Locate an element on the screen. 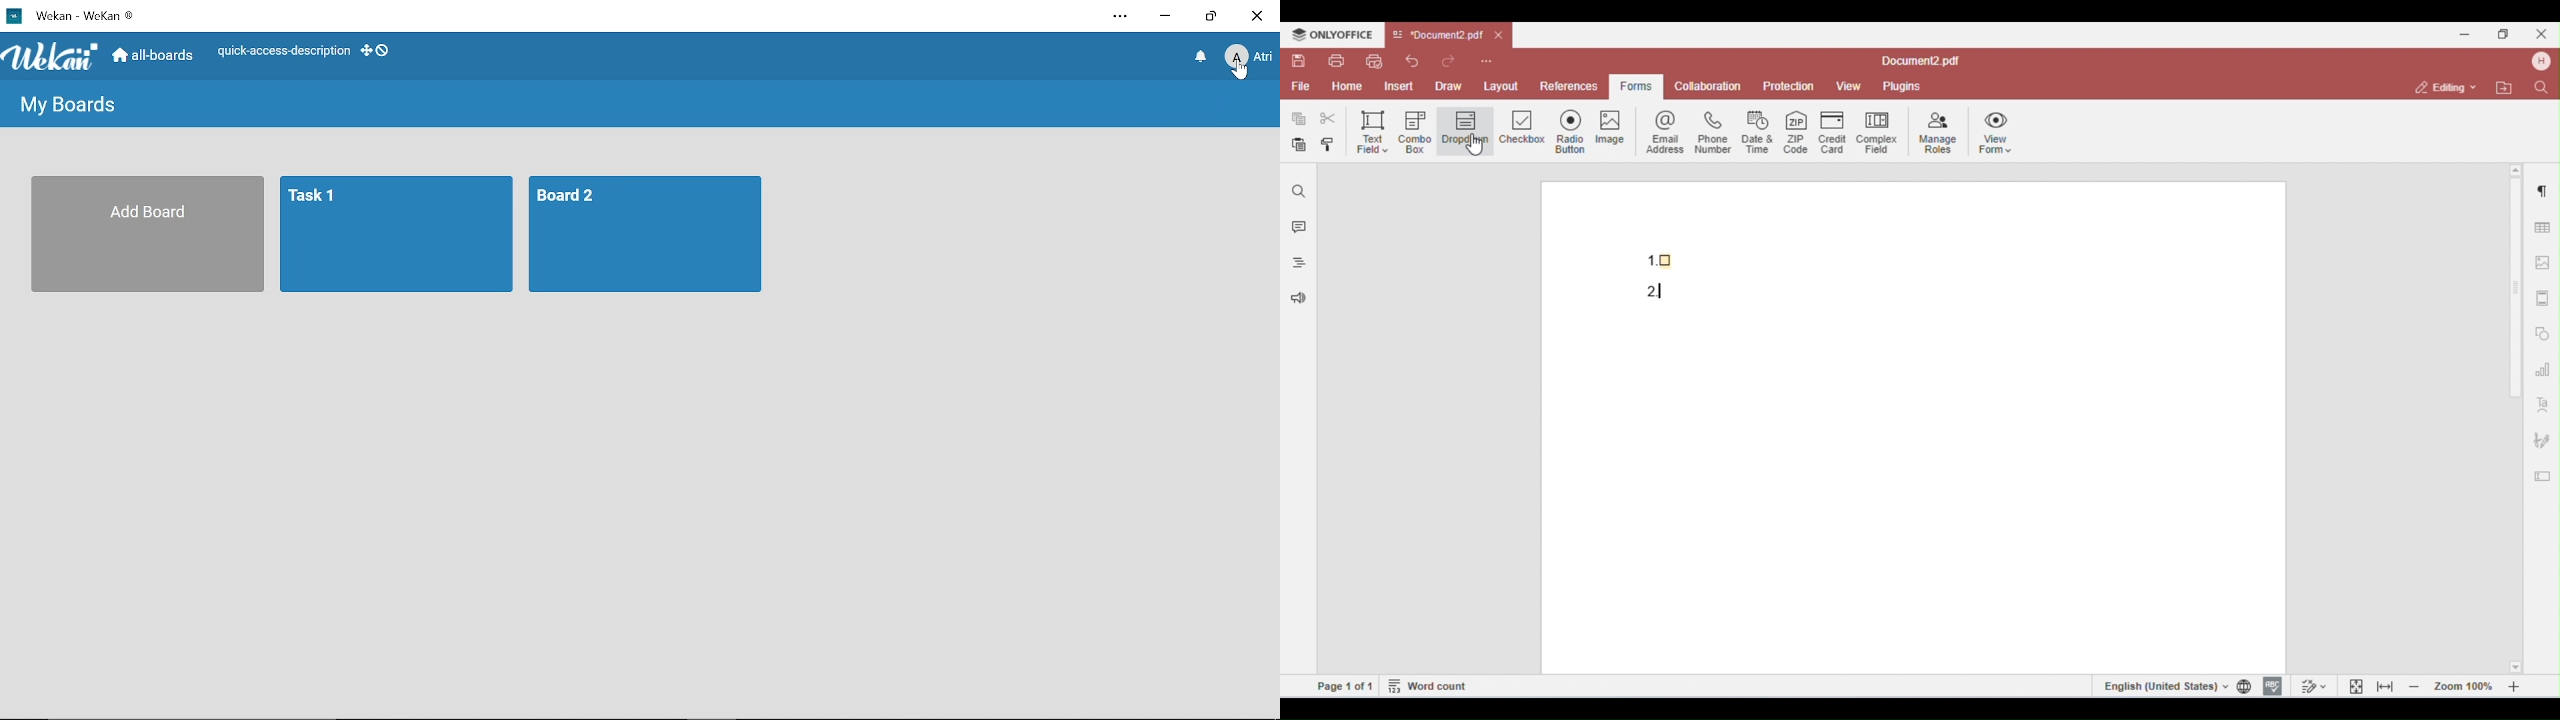  Show desktop drag handles is located at coordinates (380, 53).